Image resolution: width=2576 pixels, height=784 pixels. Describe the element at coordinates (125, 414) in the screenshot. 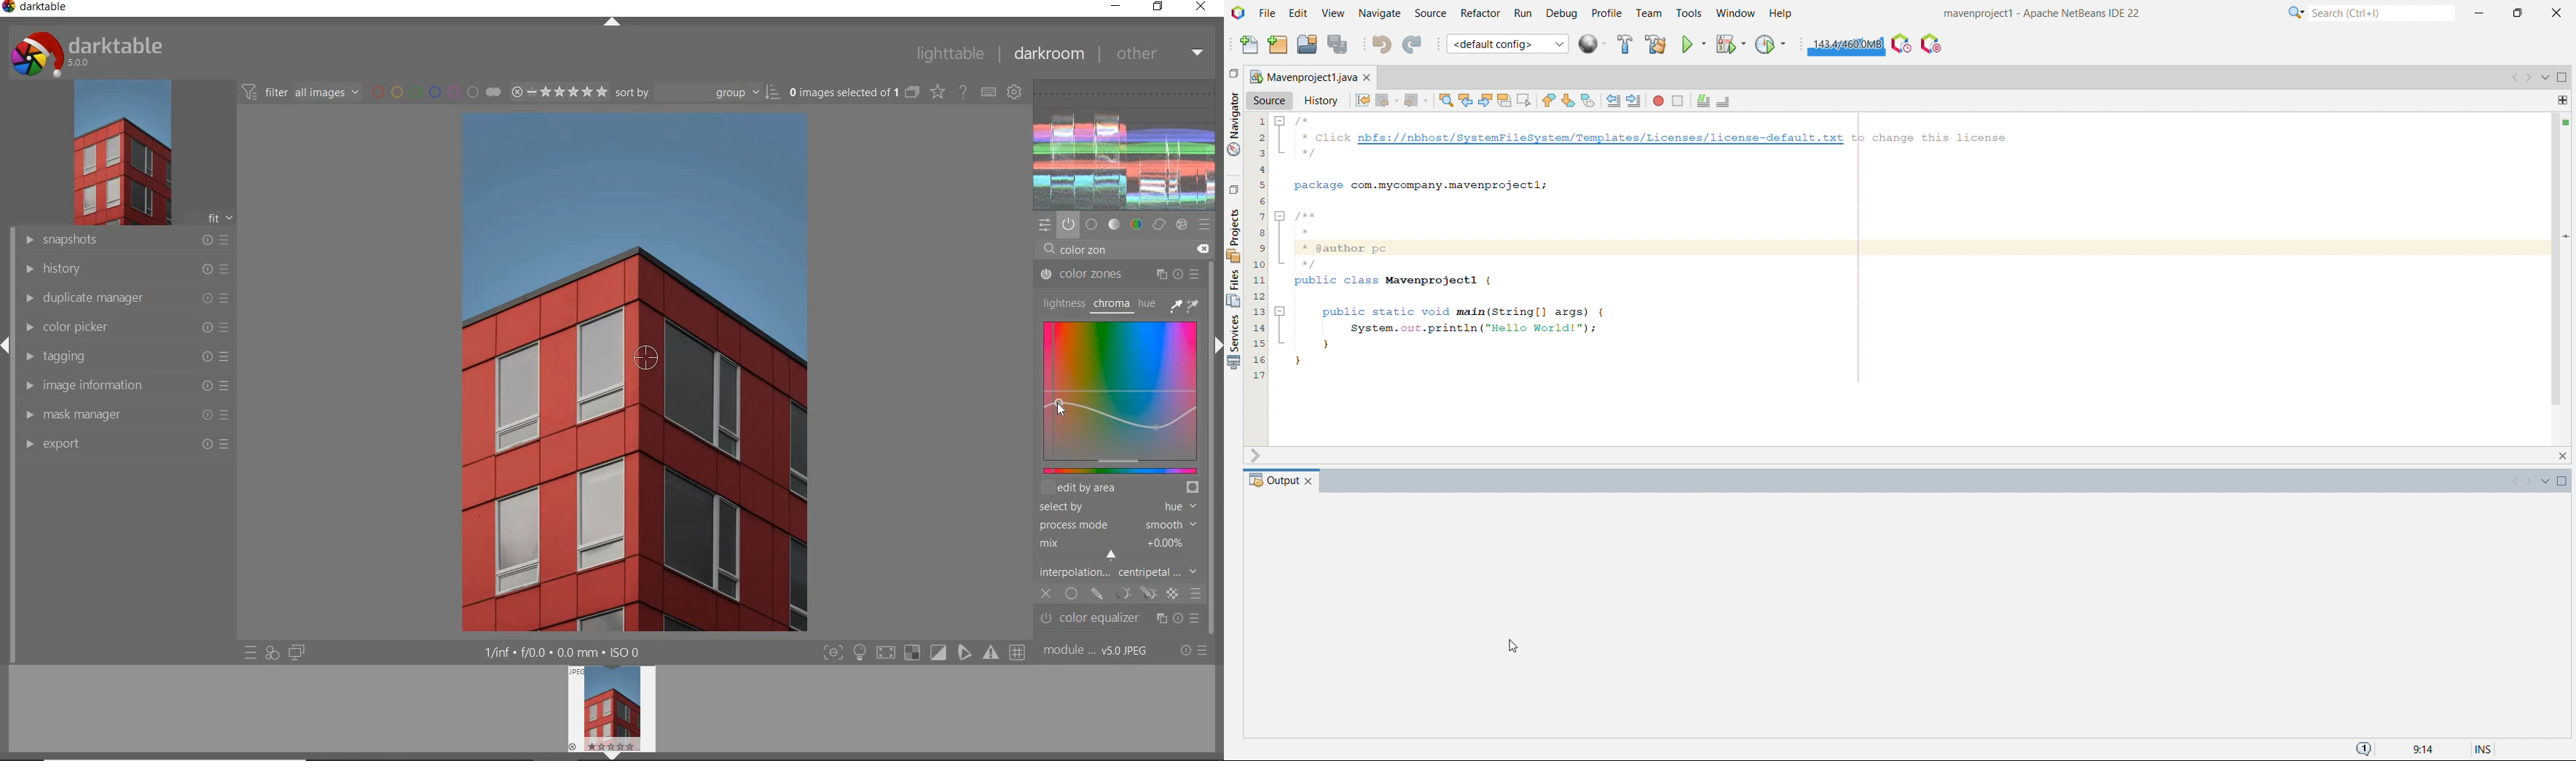

I see `mask manager` at that location.